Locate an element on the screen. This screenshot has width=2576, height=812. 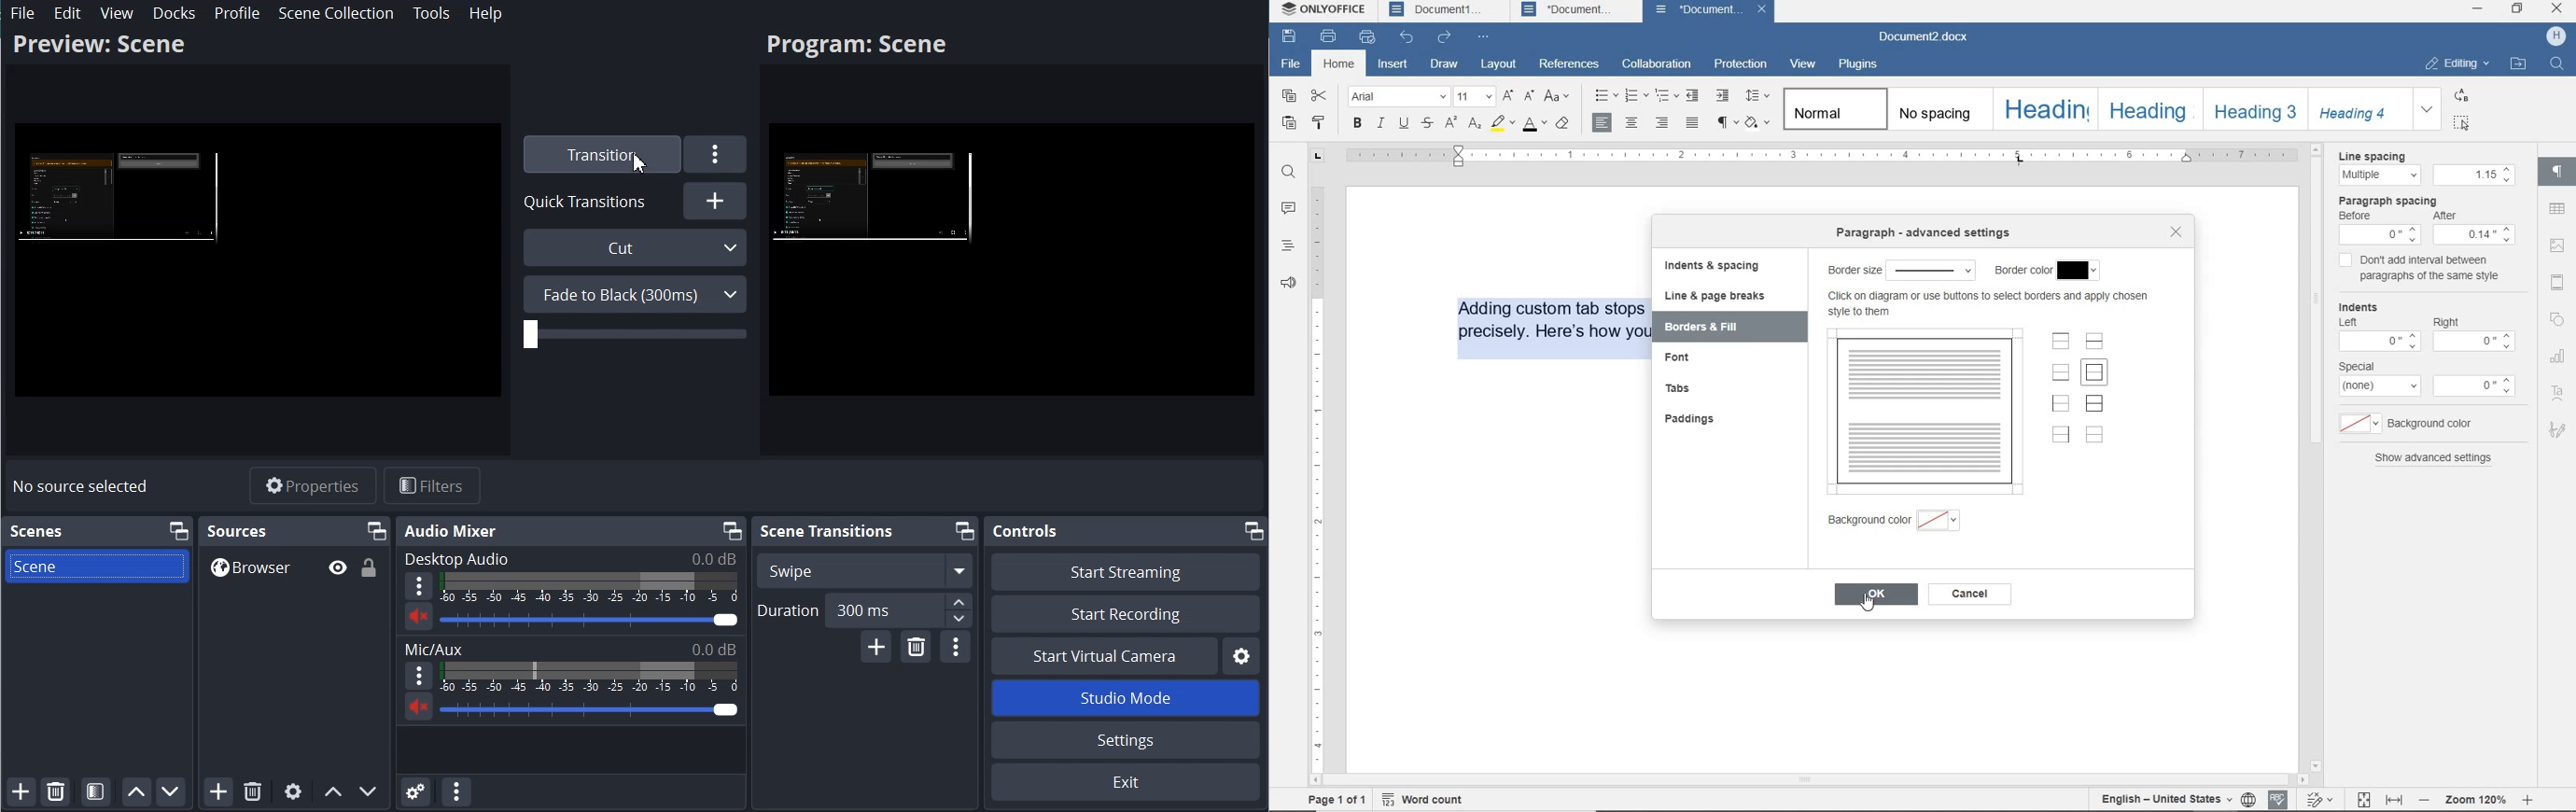
Advance Audio Properties is located at coordinates (415, 791).